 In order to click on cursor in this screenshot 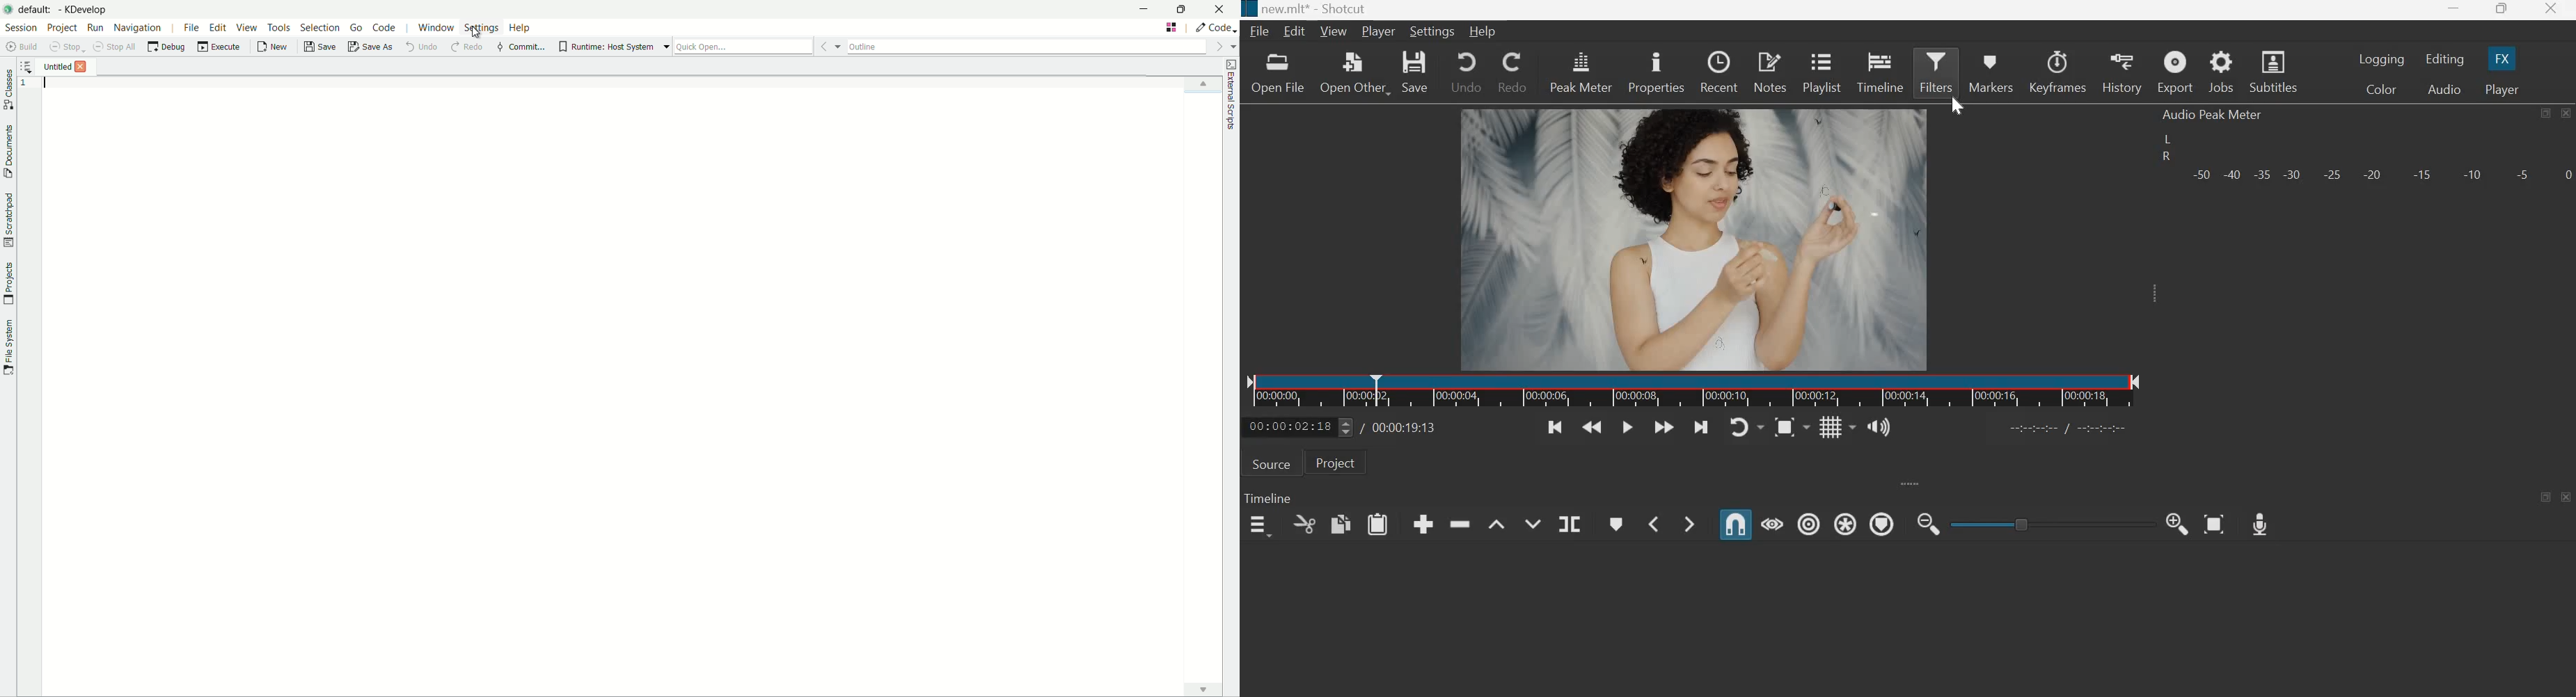, I will do `click(1957, 109)`.